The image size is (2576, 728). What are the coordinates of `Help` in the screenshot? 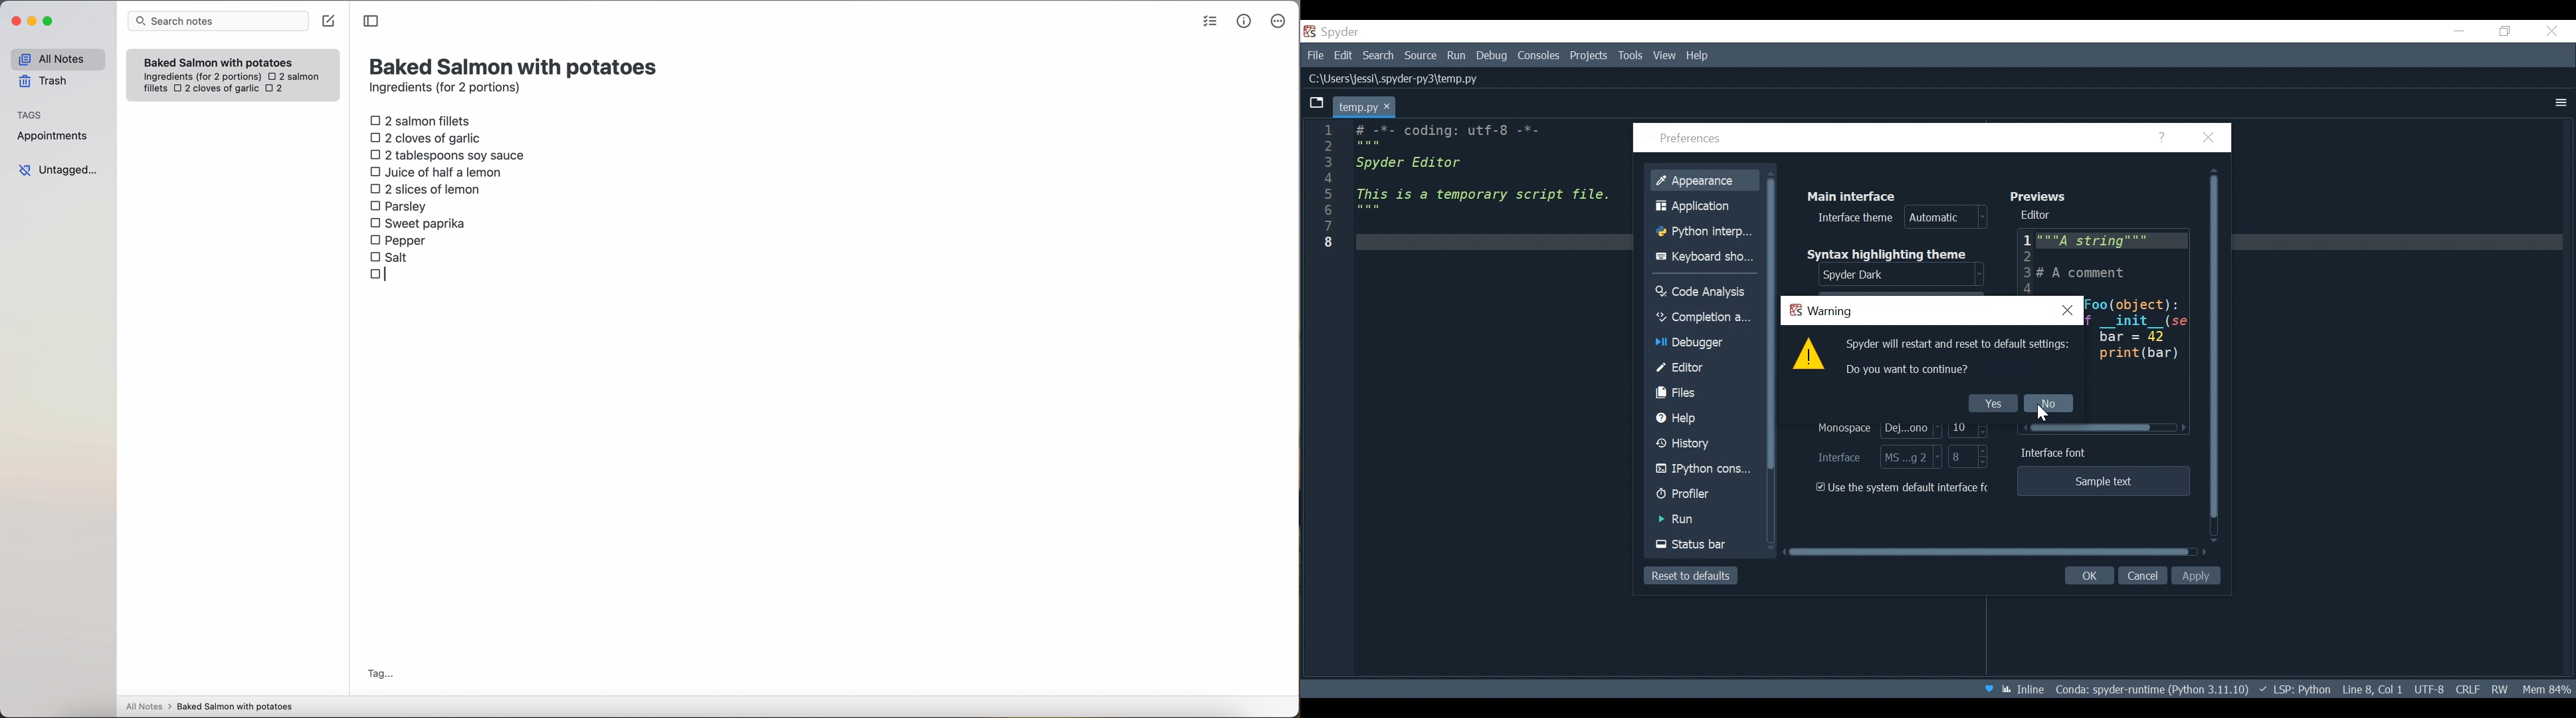 It's located at (2163, 138).